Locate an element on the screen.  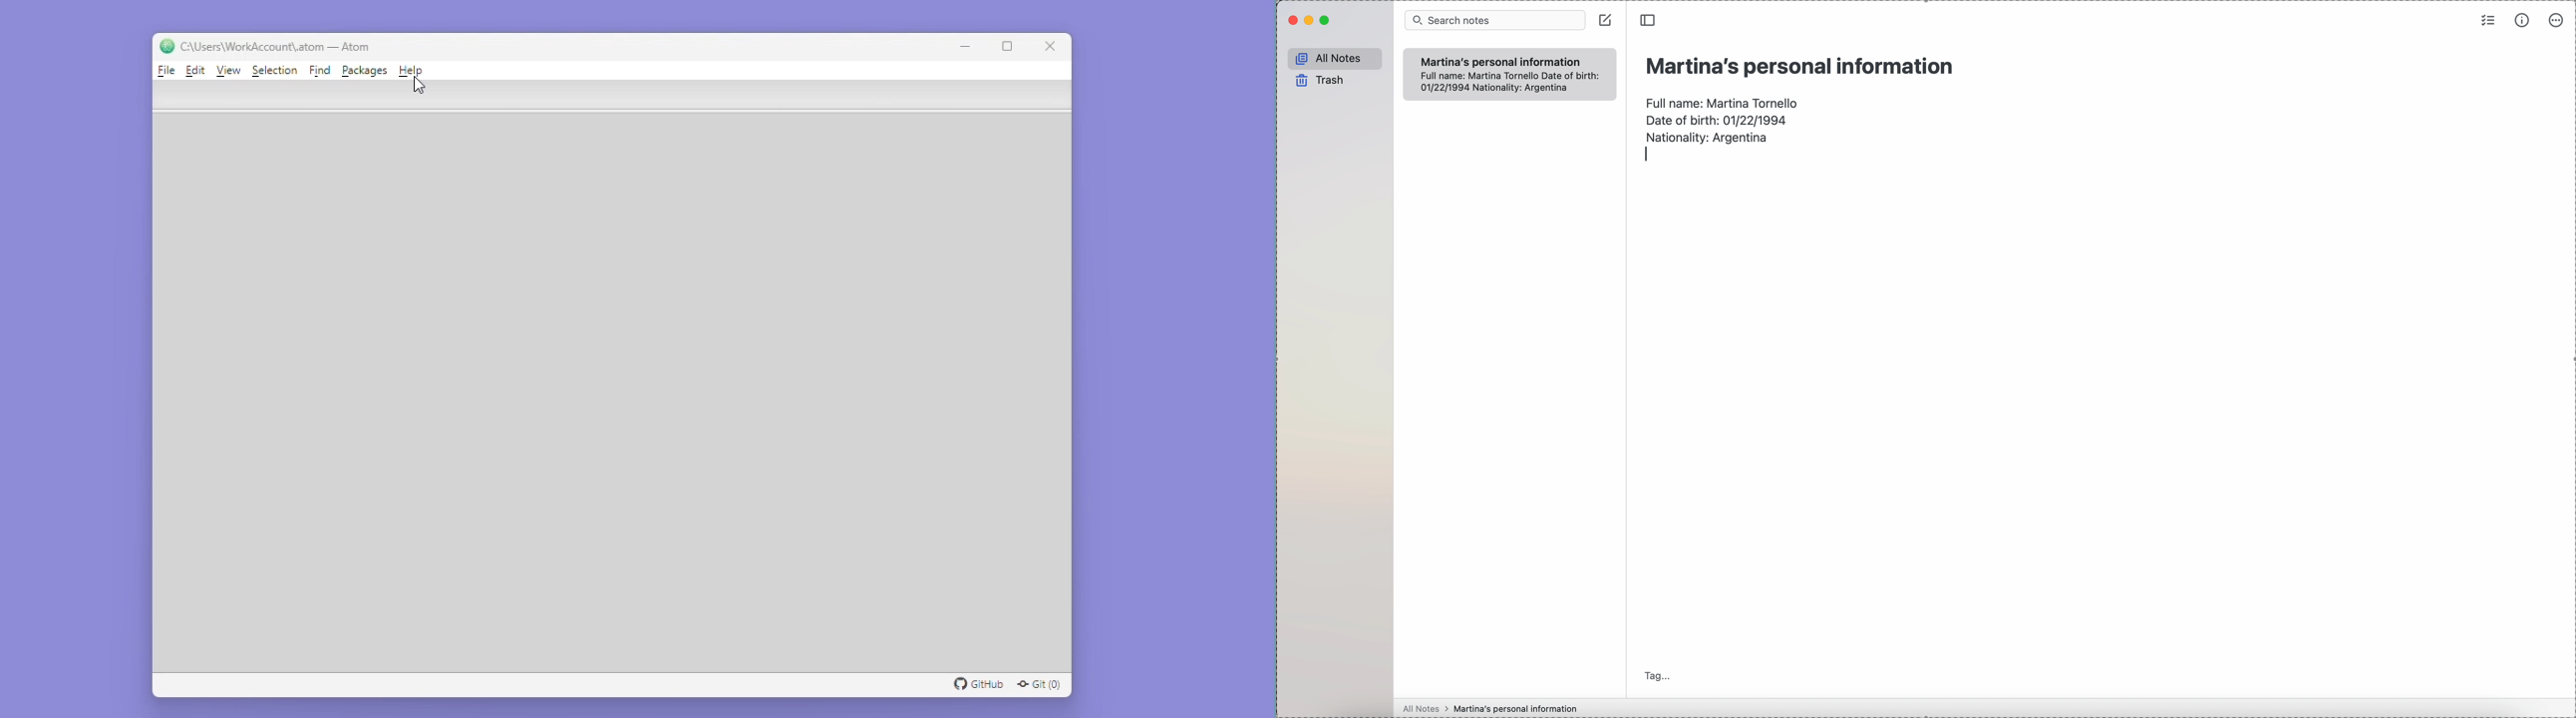
Find is located at coordinates (321, 71).